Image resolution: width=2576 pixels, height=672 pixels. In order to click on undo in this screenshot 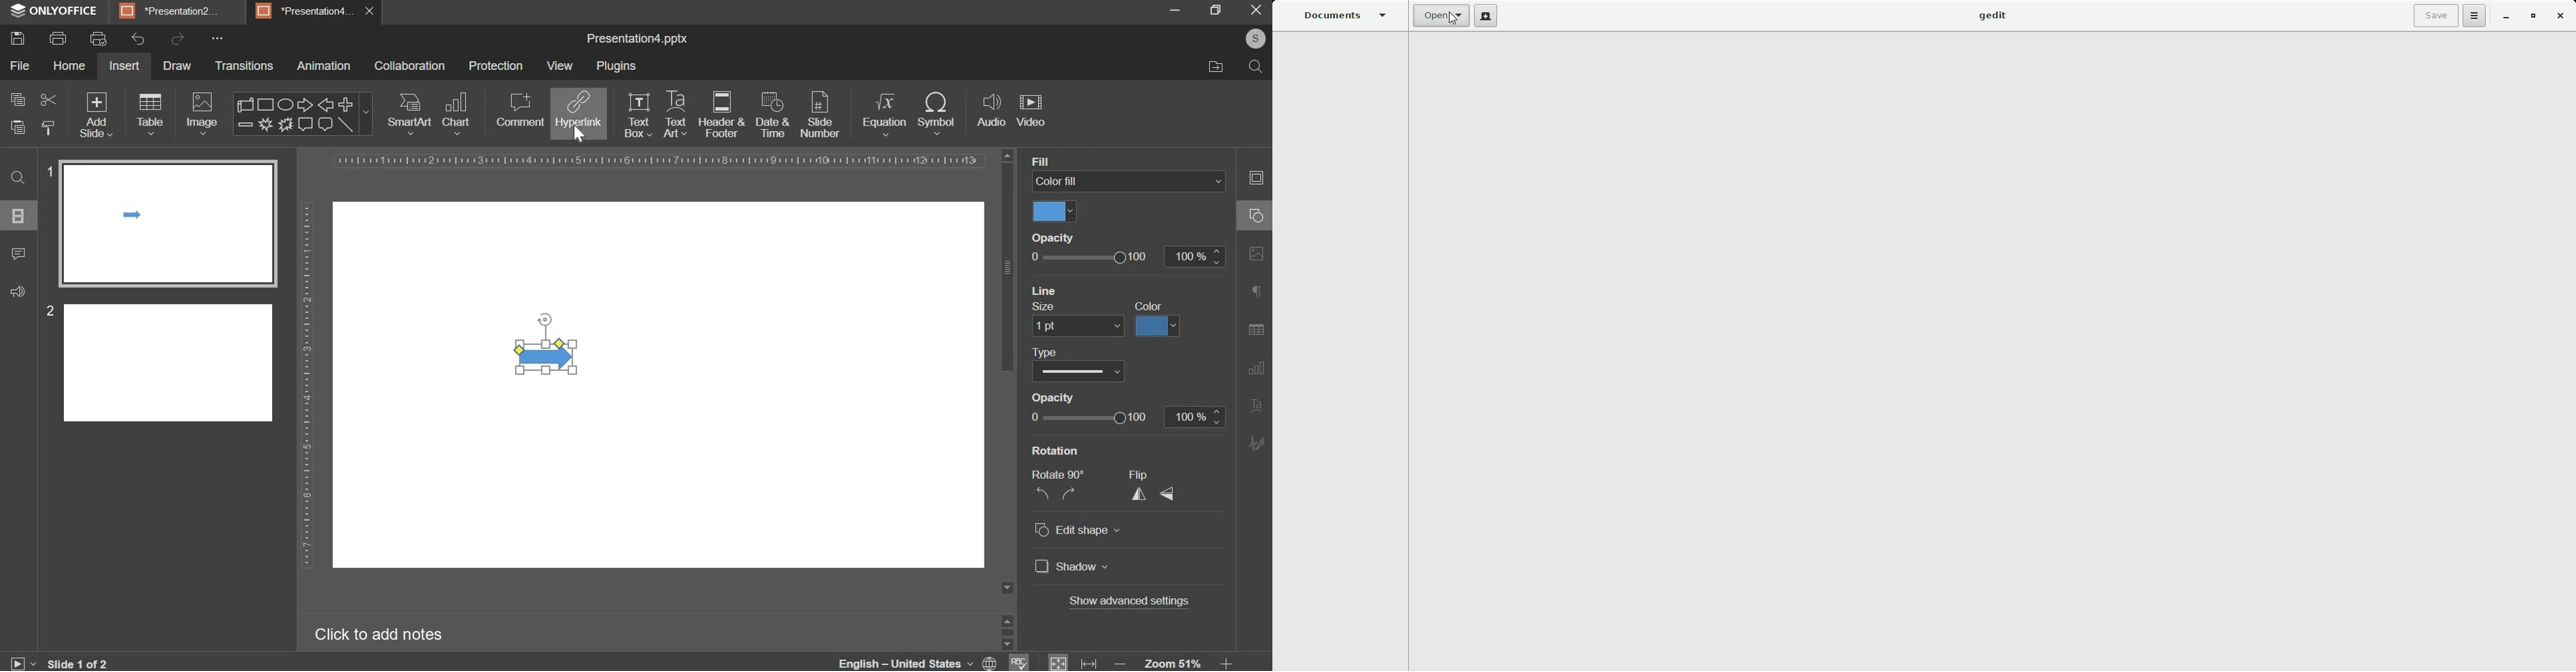, I will do `click(138, 39)`.